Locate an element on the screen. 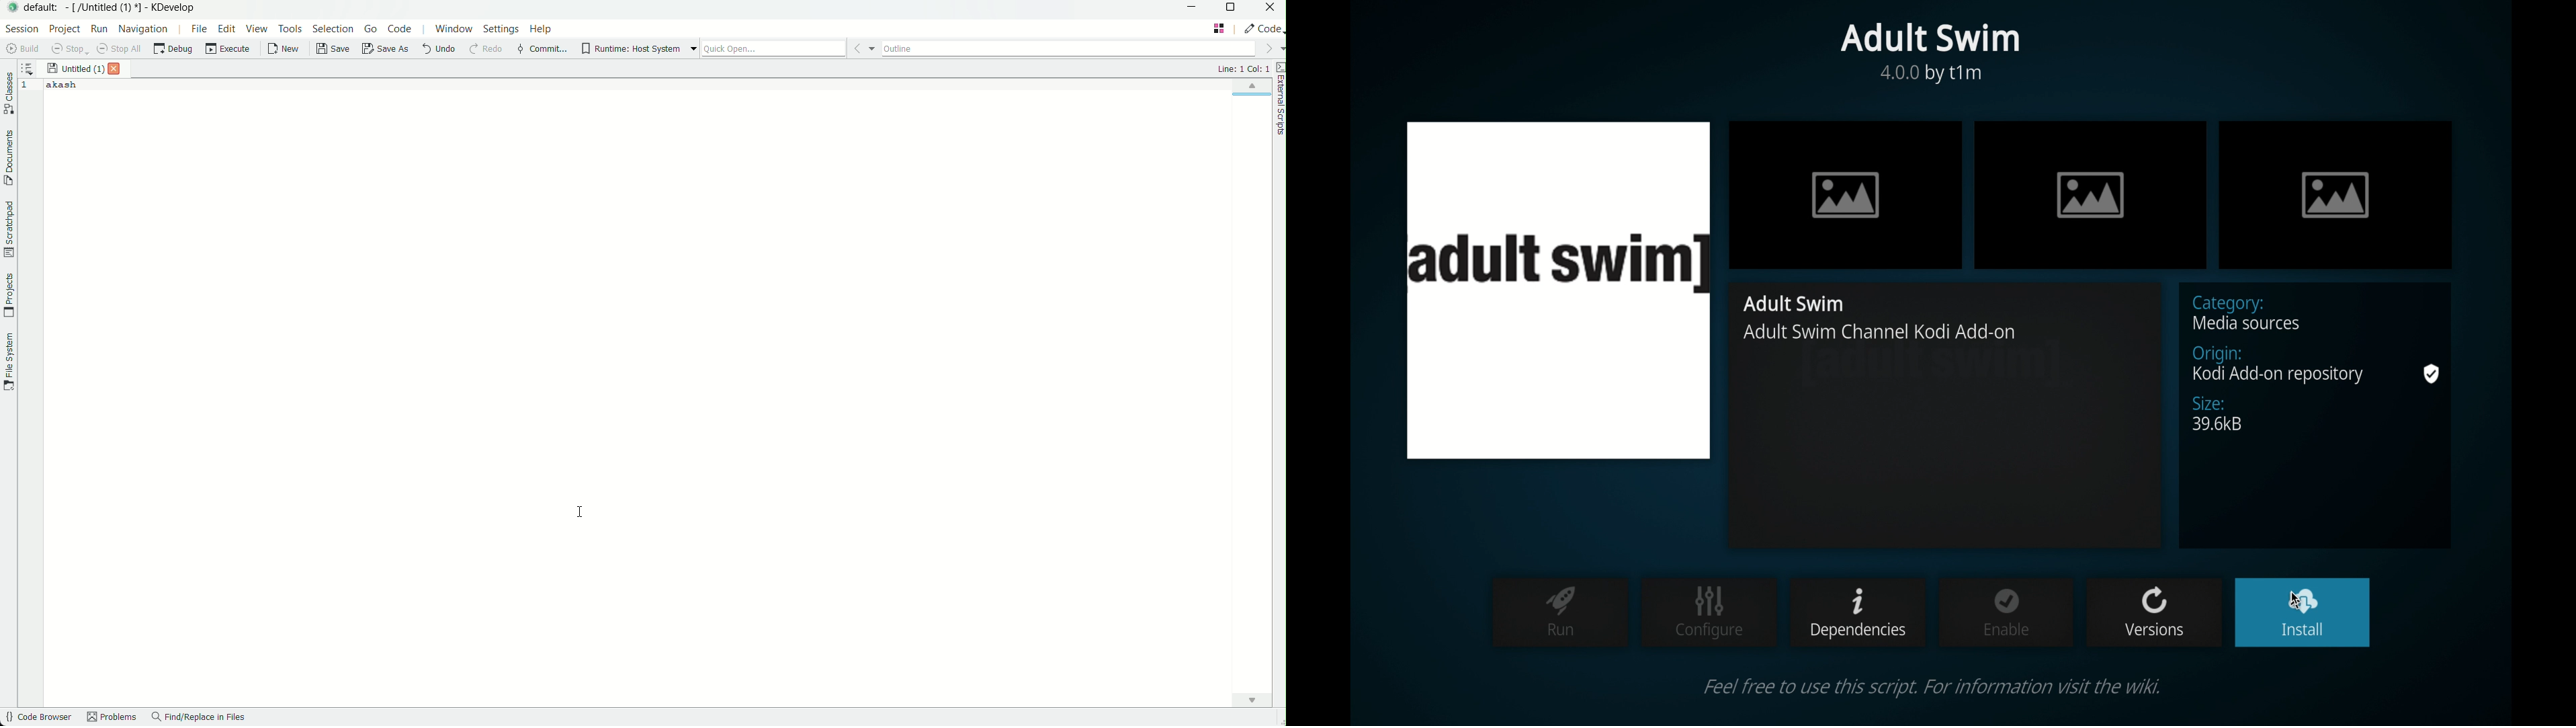  tools menu is located at coordinates (290, 28).